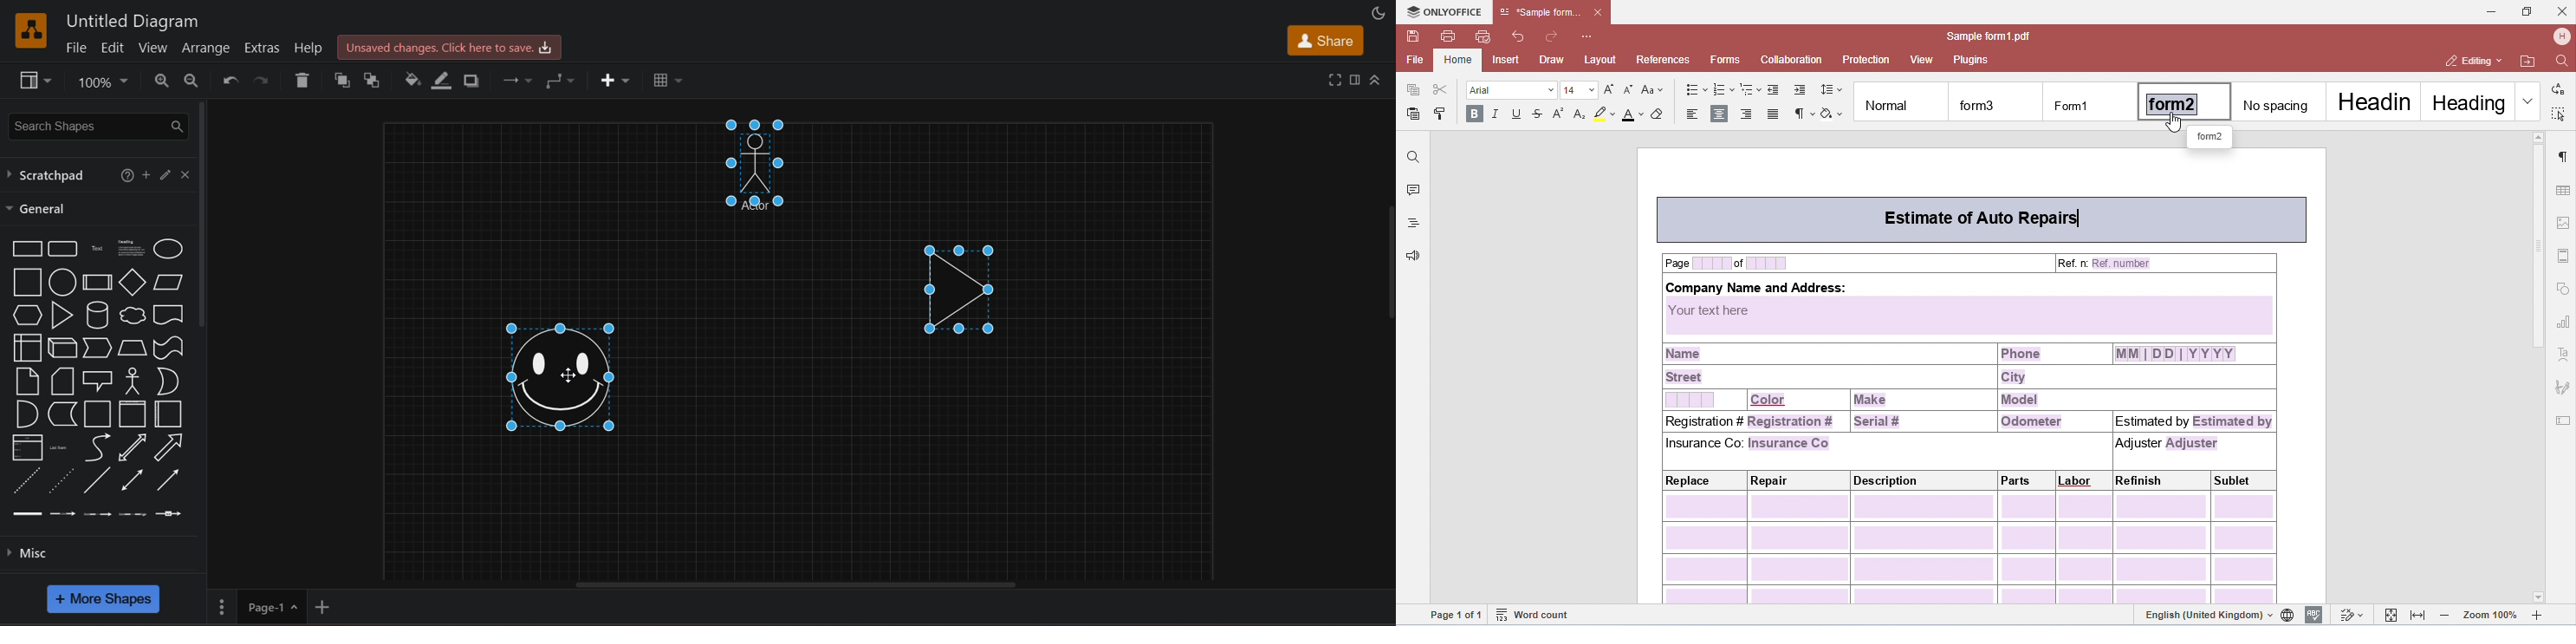 The height and width of the screenshot is (644, 2576). Describe the element at coordinates (1336, 79) in the screenshot. I see `fullscreen` at that location.